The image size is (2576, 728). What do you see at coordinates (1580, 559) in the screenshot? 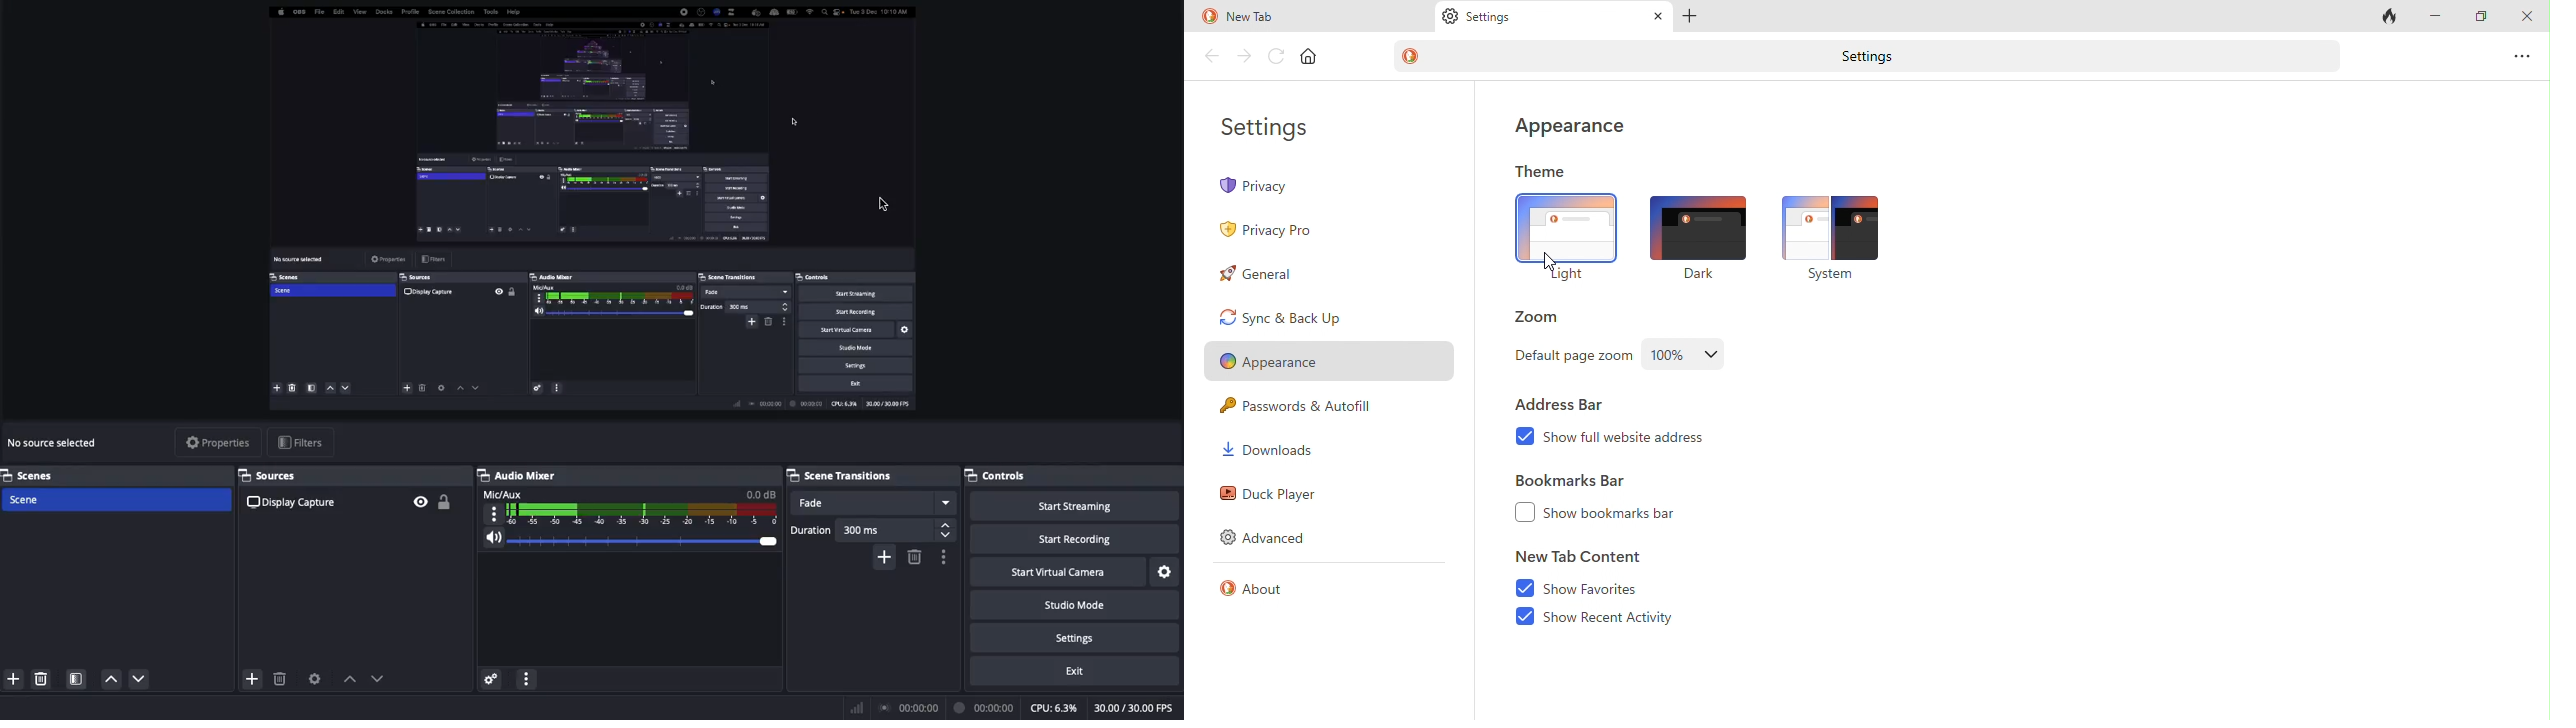
I see `new tab contents` at bounding box center [1580, 559].